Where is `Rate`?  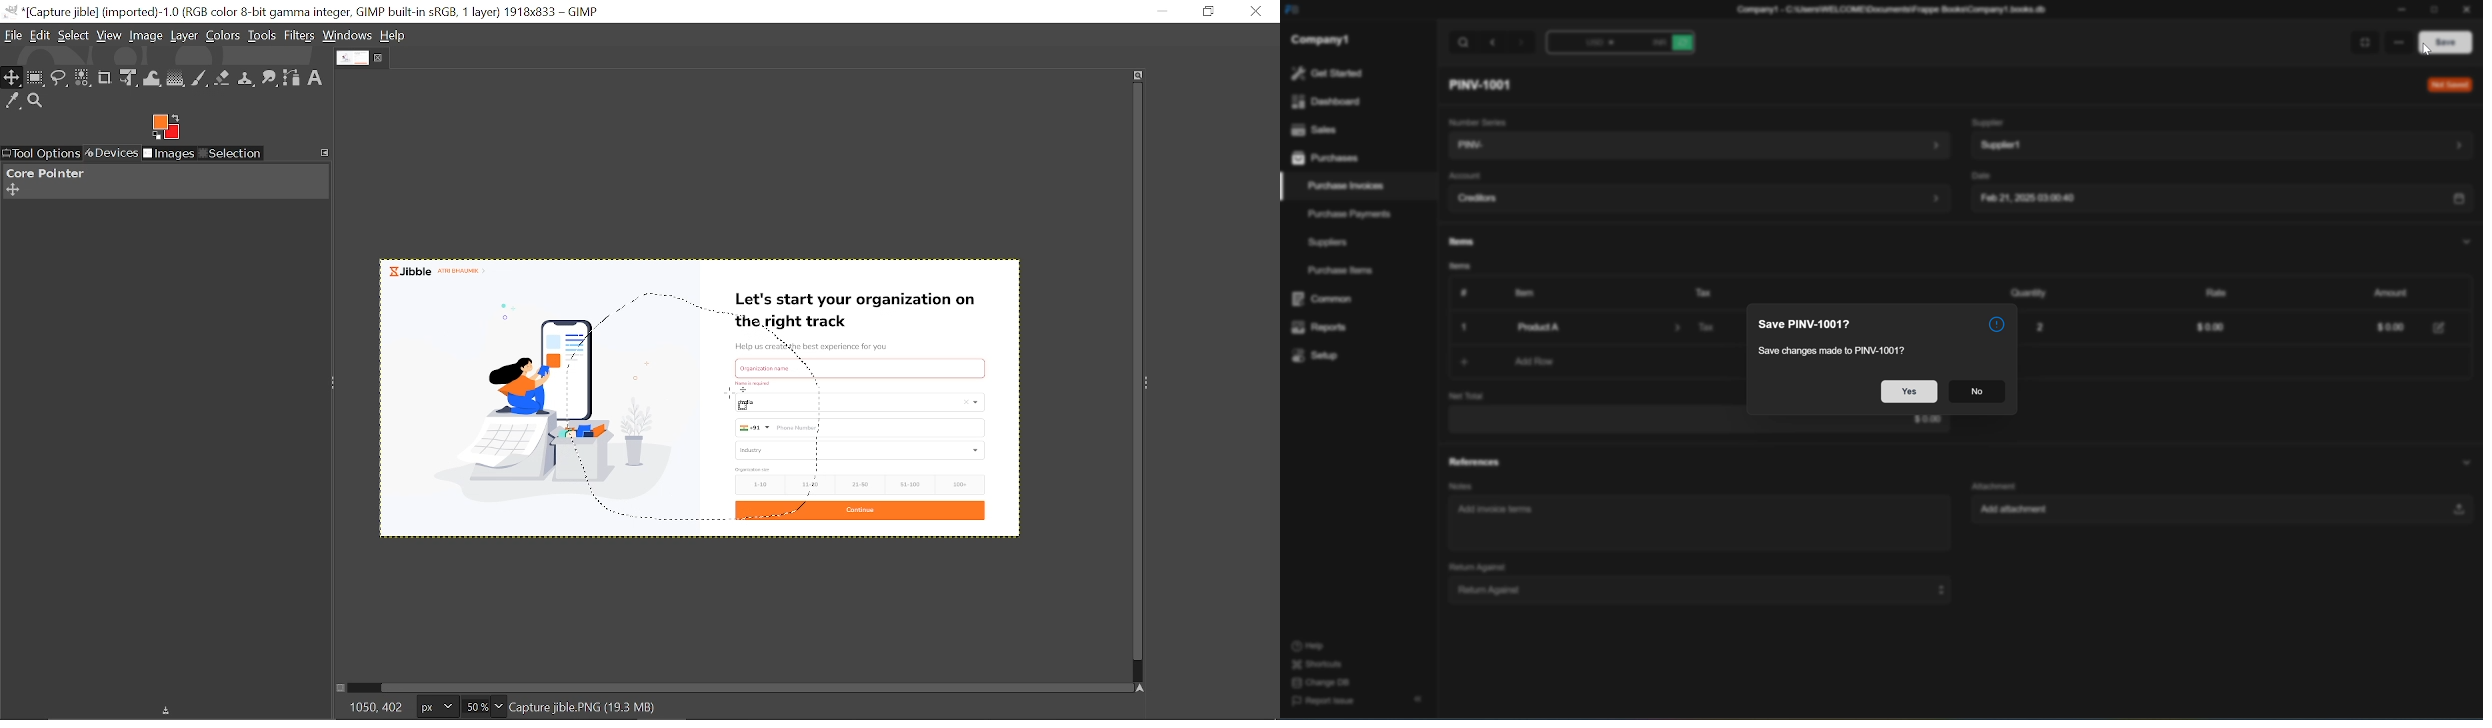 Rate is located at coordinates (2211, 291).